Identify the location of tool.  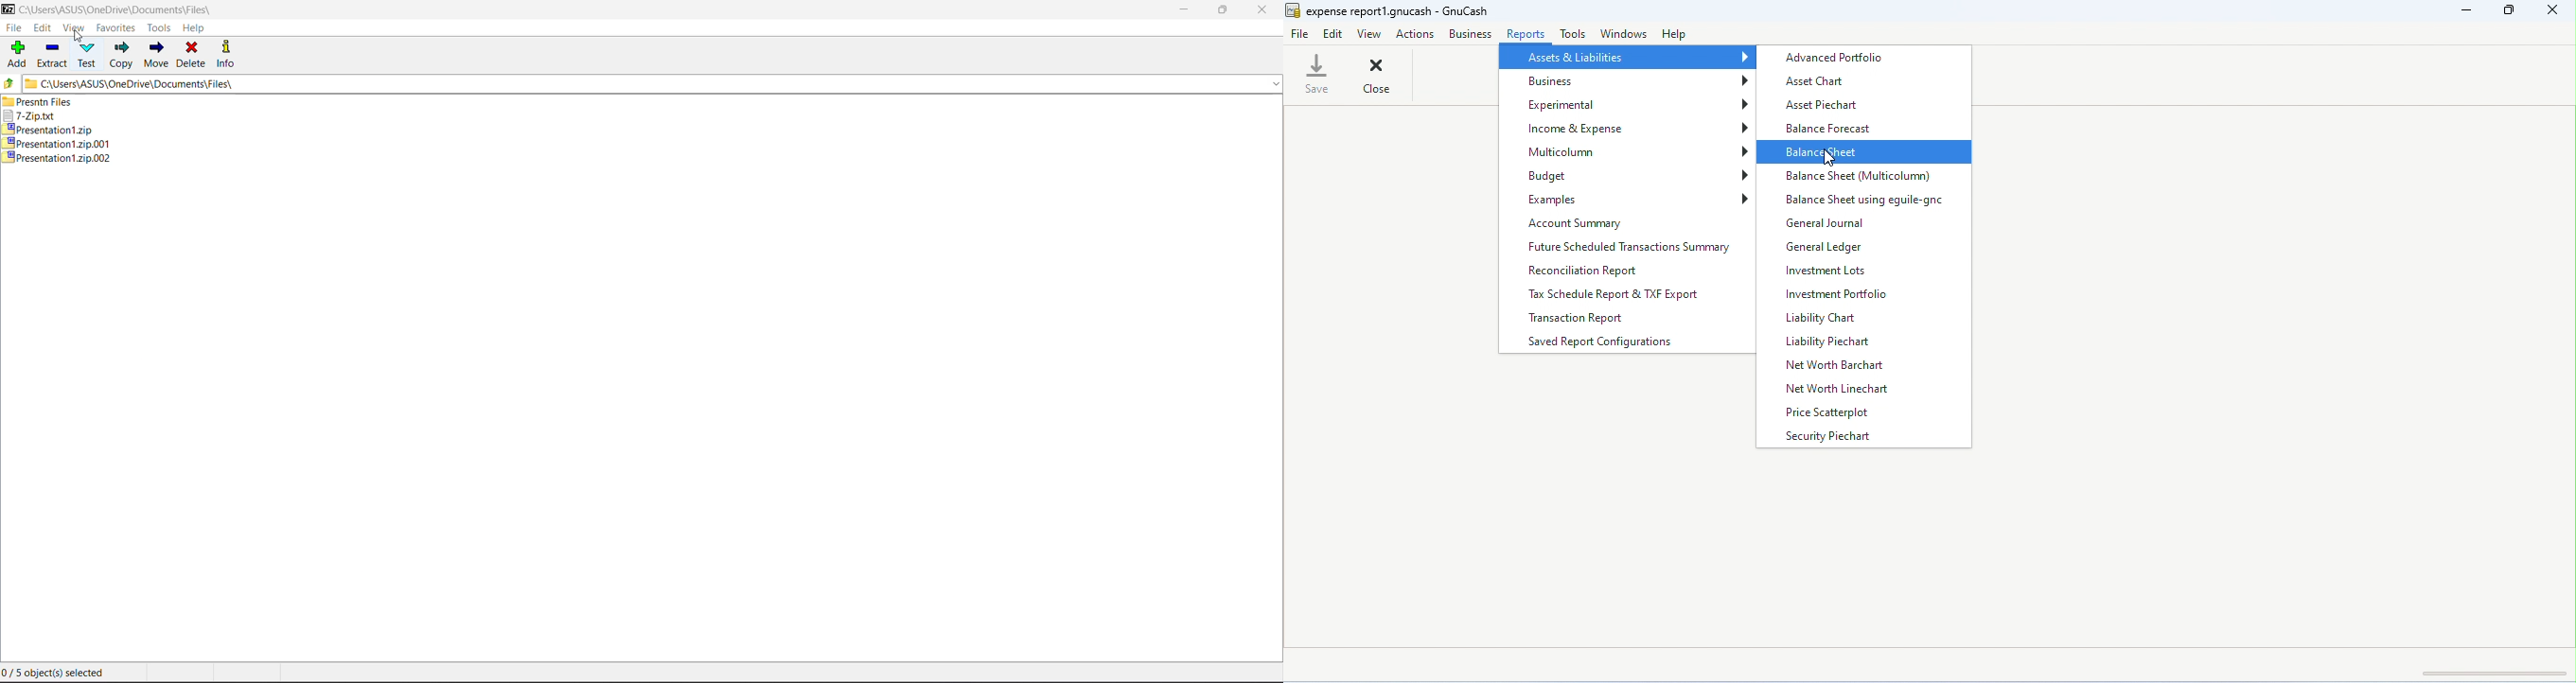
(1573, 34).